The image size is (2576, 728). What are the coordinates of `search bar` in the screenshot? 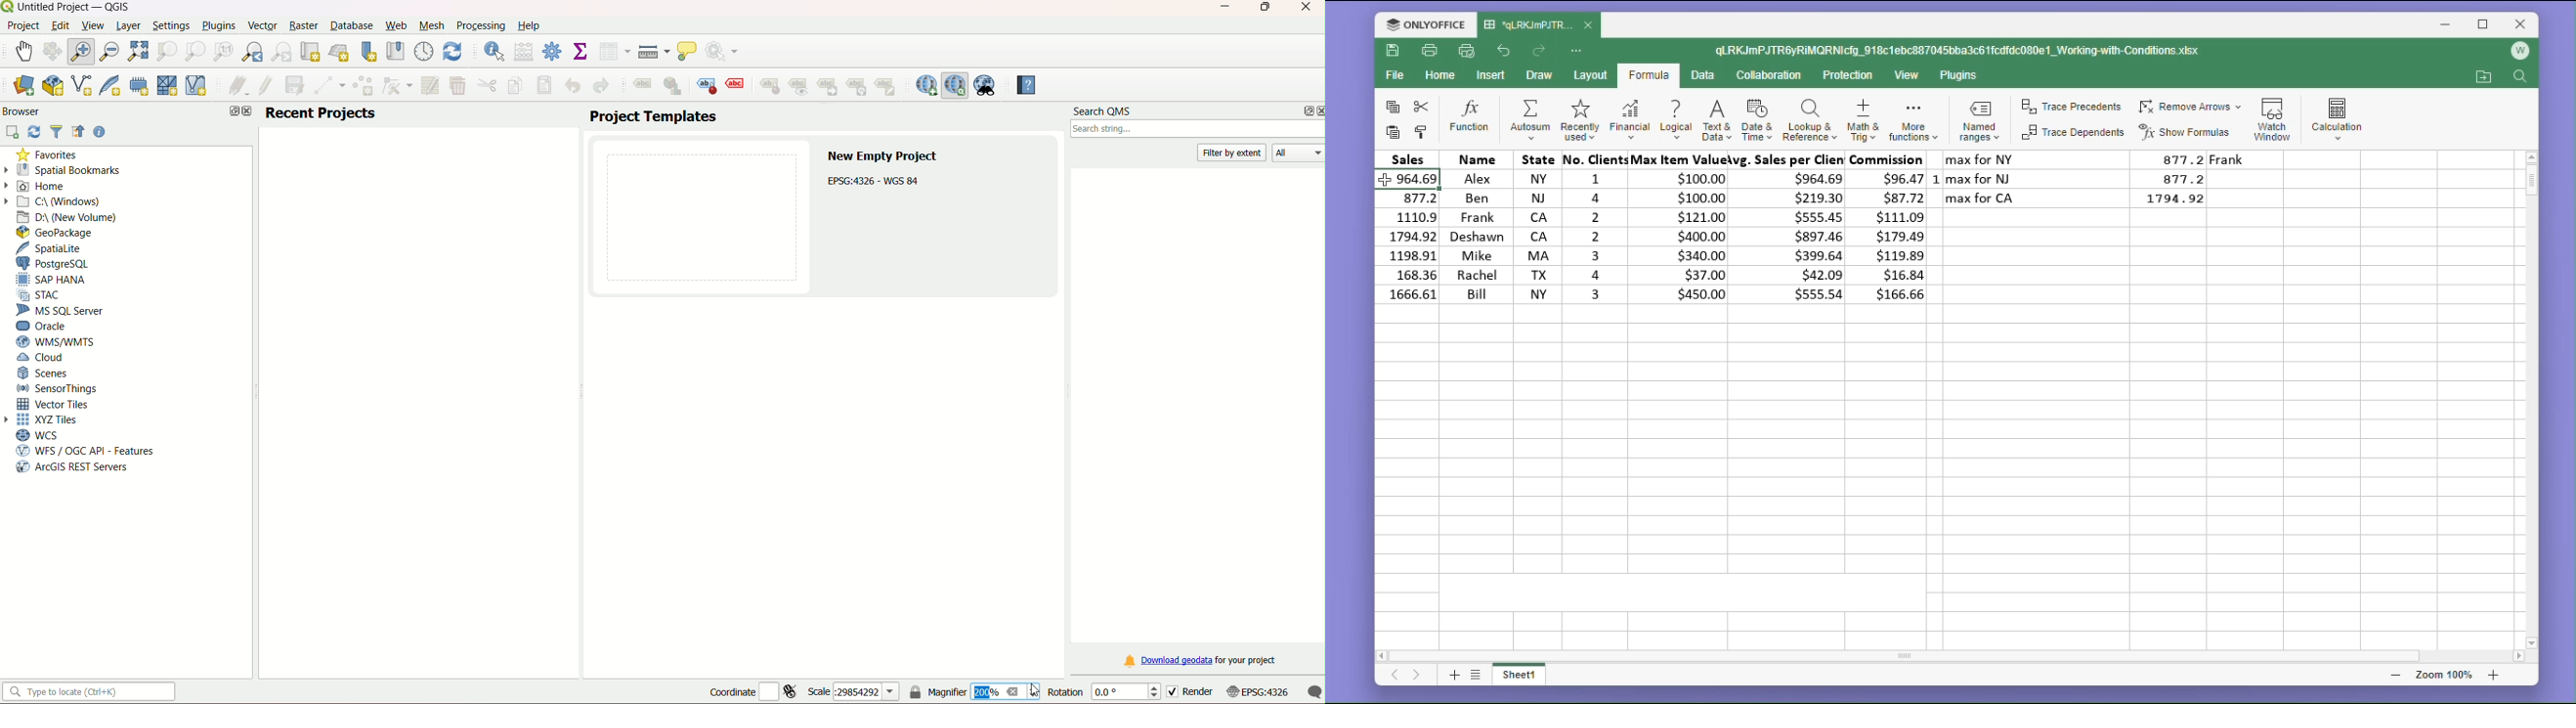 It's located at (92, 692).